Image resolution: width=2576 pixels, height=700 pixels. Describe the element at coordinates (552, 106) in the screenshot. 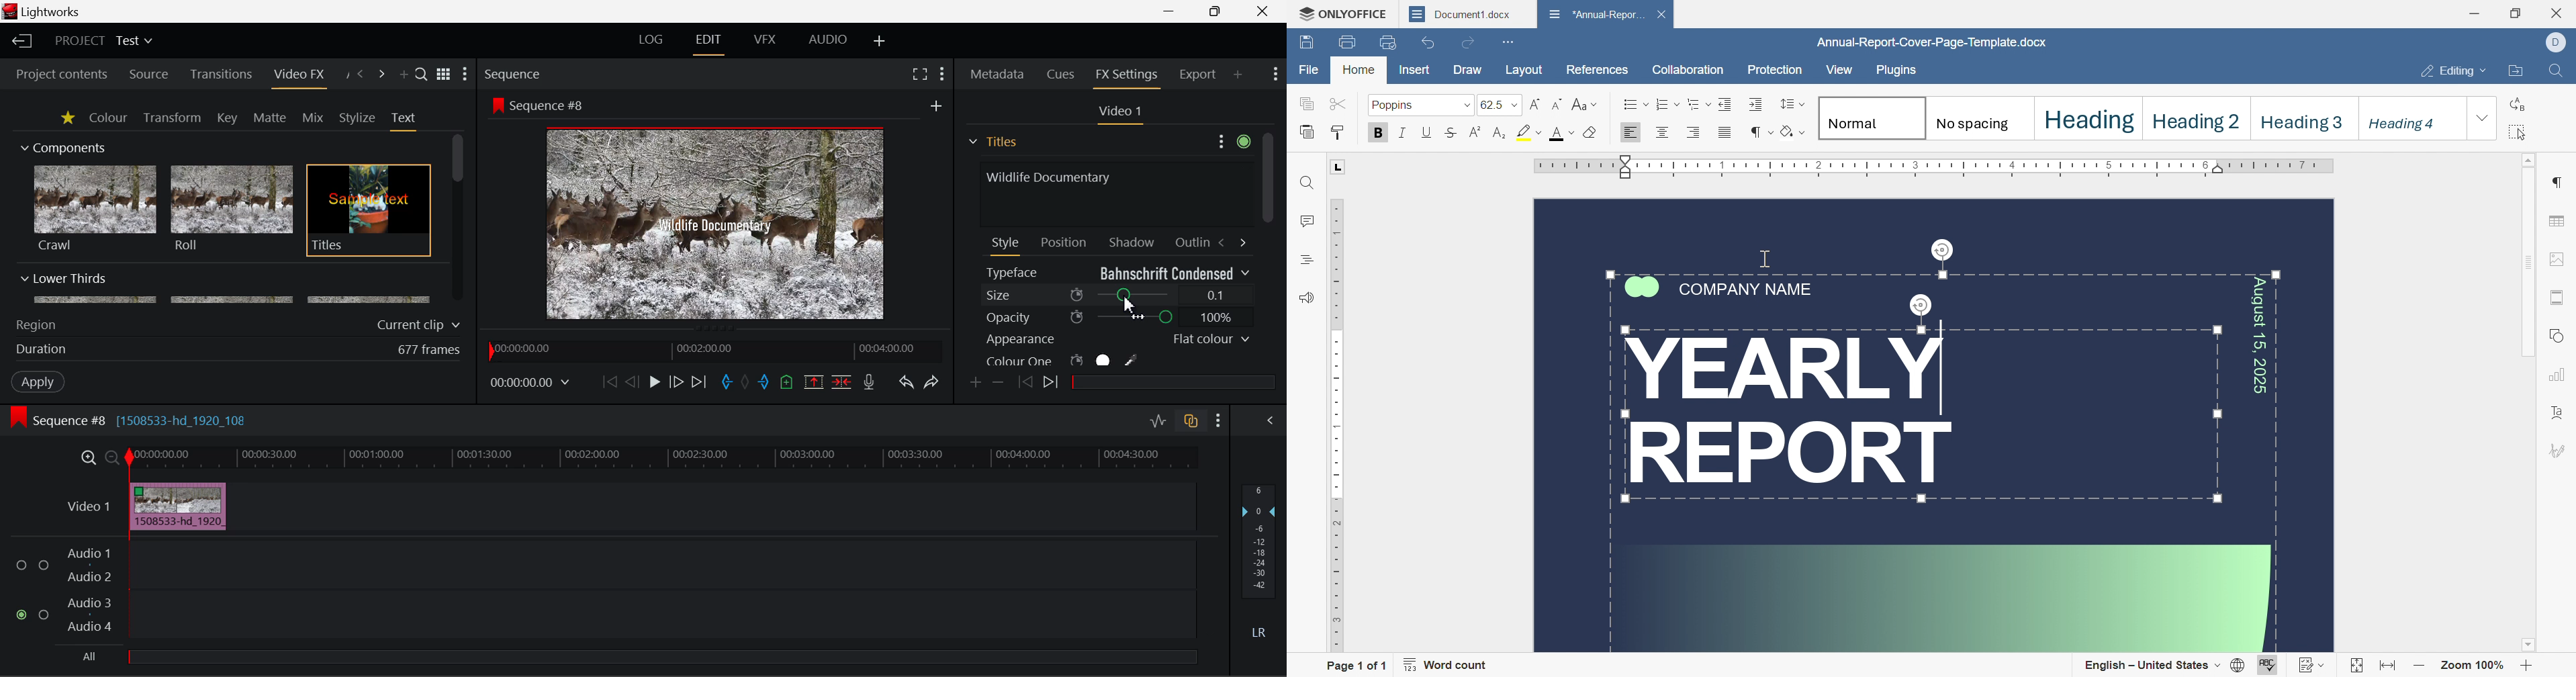

I see `Sequence #8` at that location.